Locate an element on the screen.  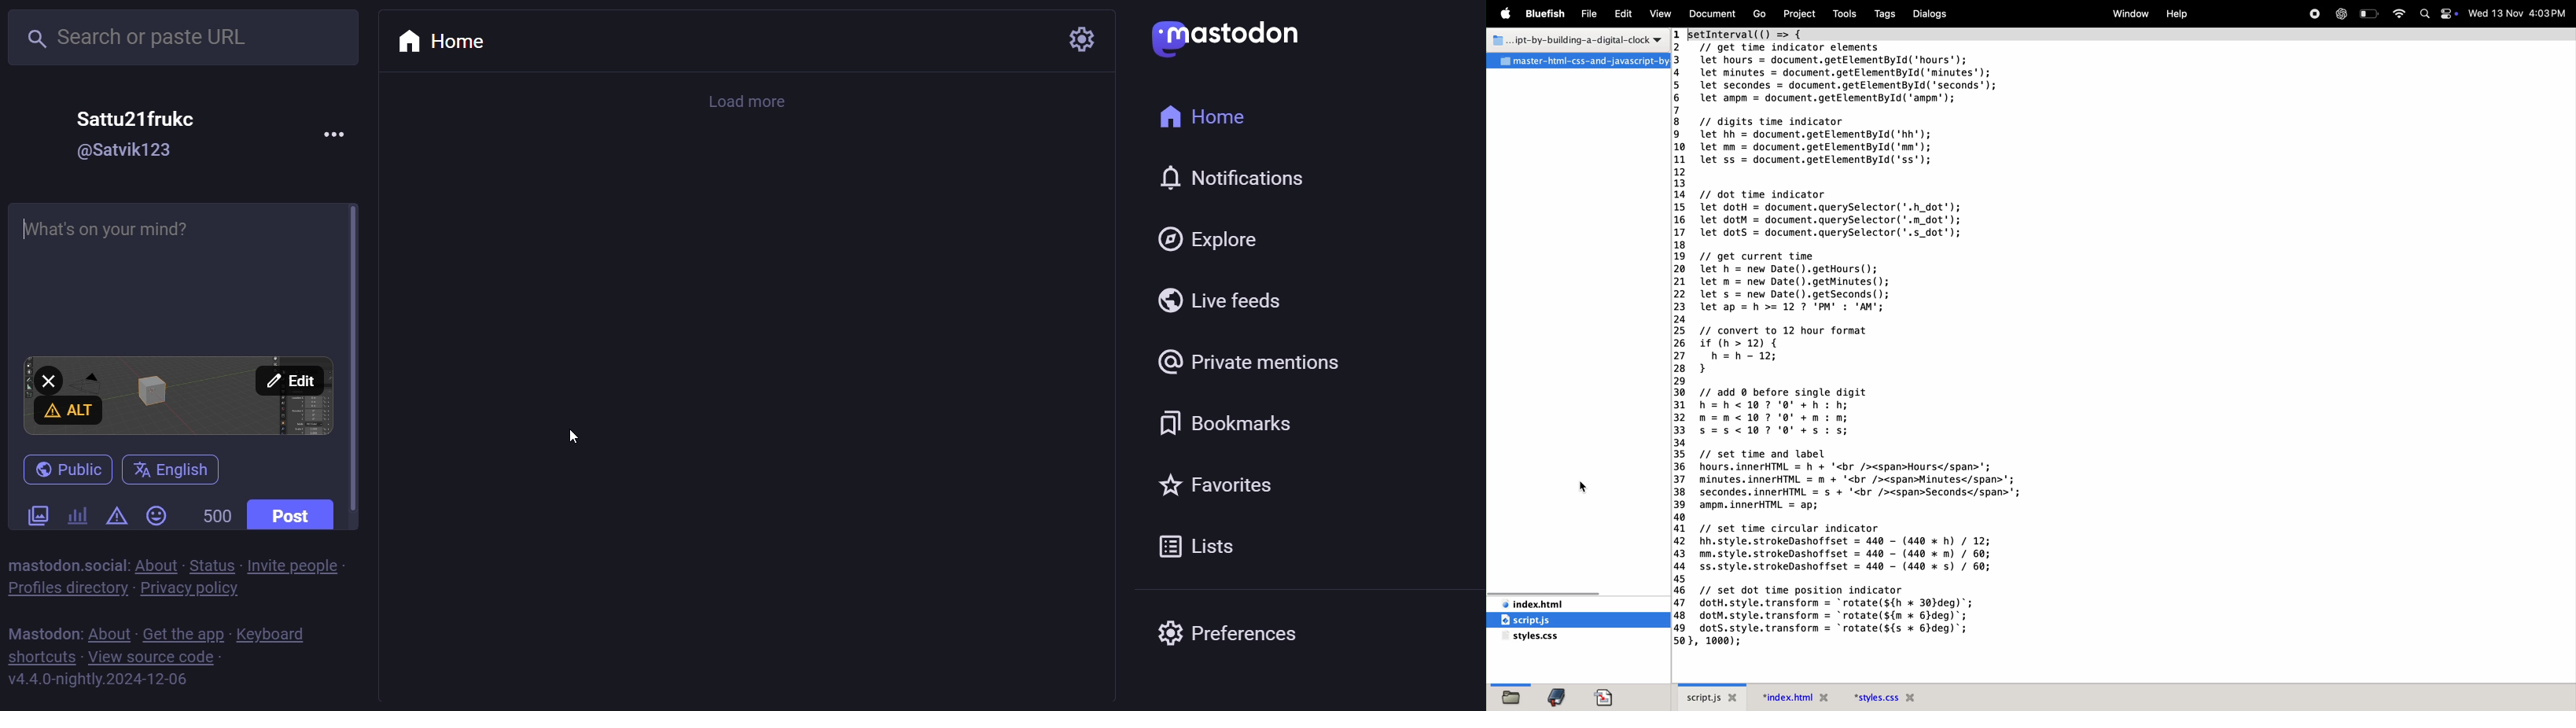
content warning is located at coordinates (116, 515).